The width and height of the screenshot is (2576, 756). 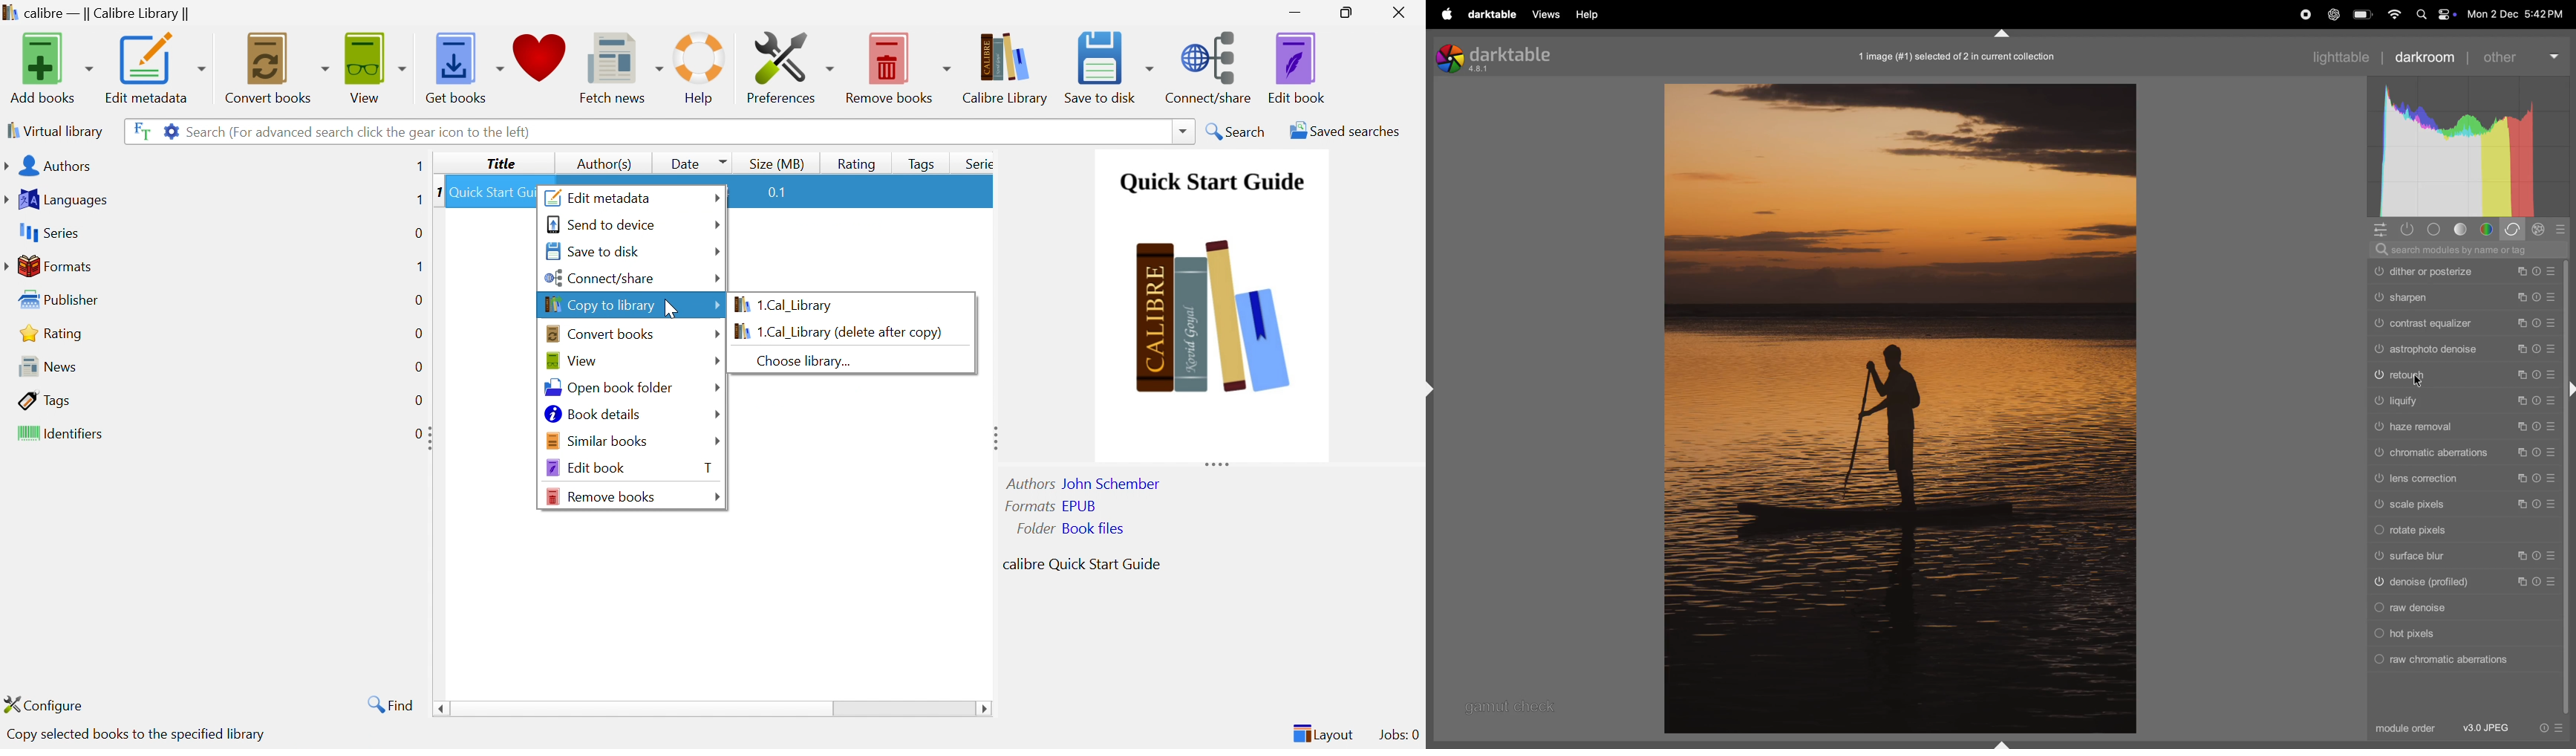 What do you see at coordinates (2467, 273) in the screenshot?
I see `differ or posterize` at bounding box center [2467, 273].